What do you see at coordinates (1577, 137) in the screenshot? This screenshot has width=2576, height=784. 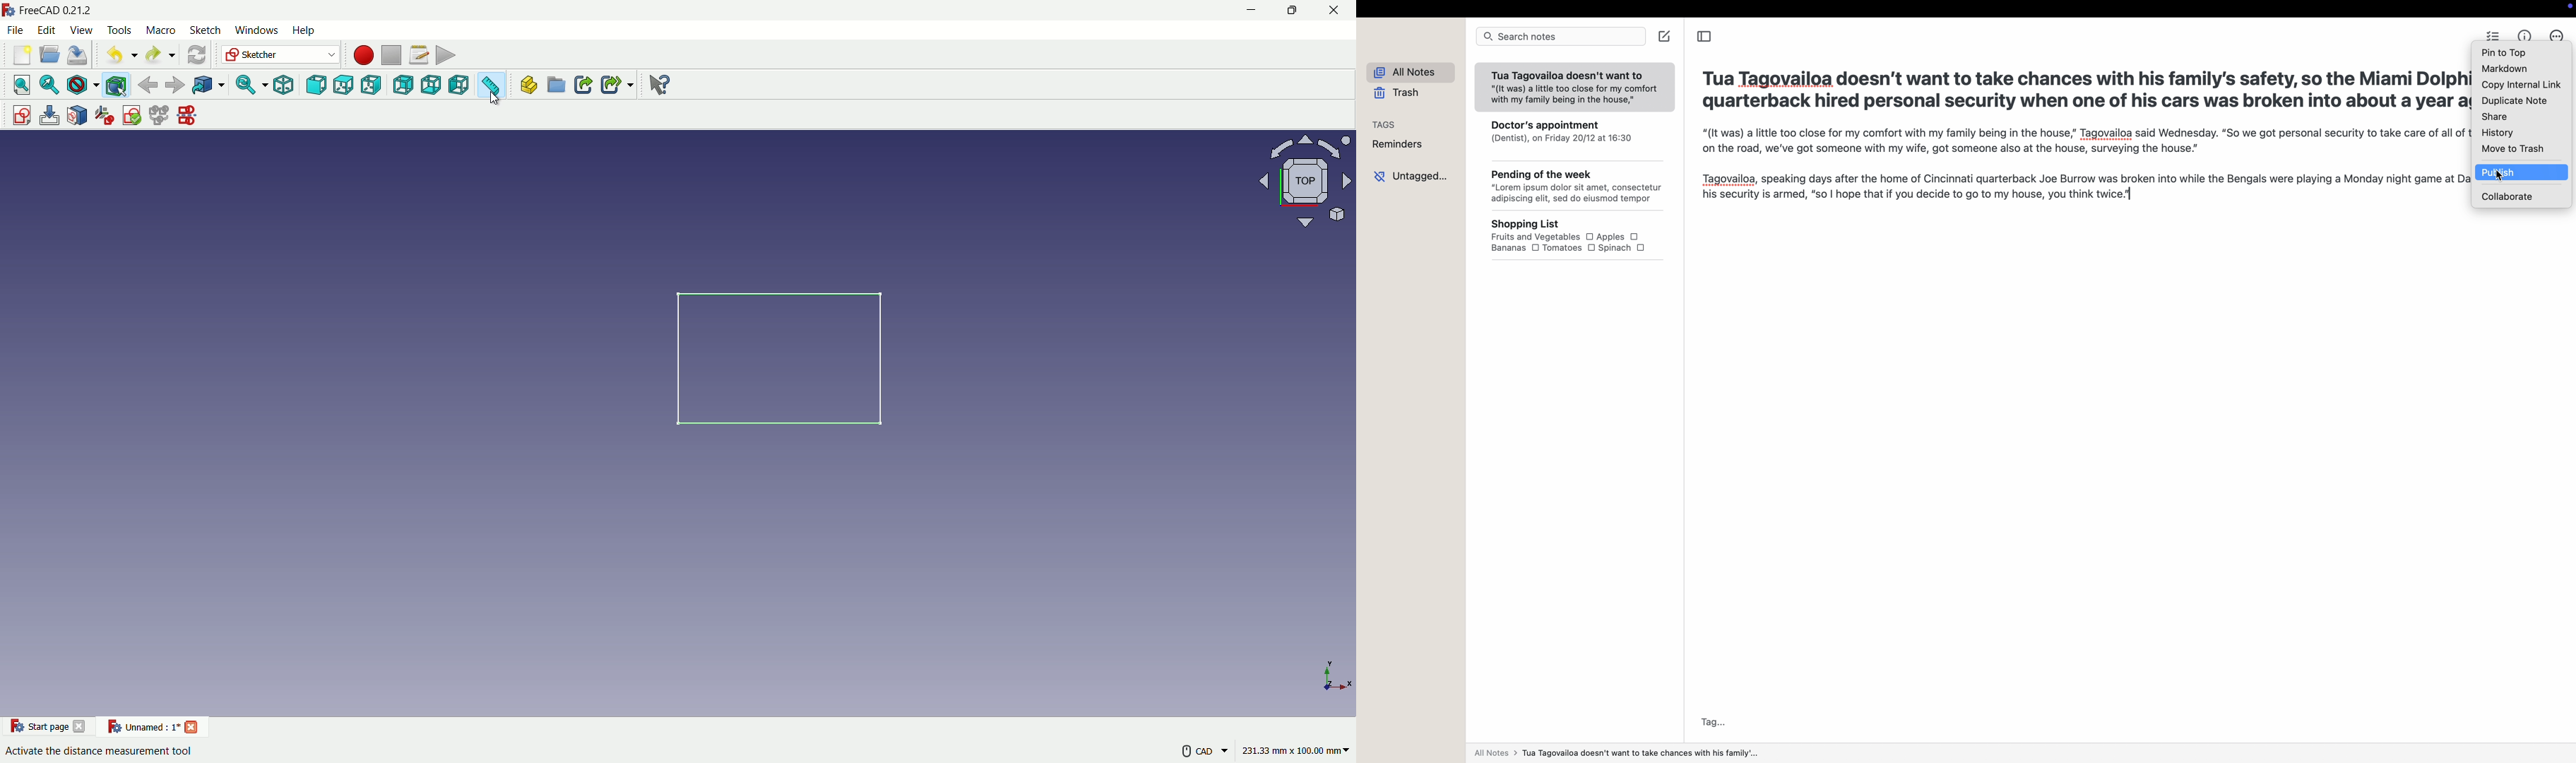 I see `Doctor's appointment
(Dentist), on Friday 20/12 at 16:30` at bounding box center [1577, 137].